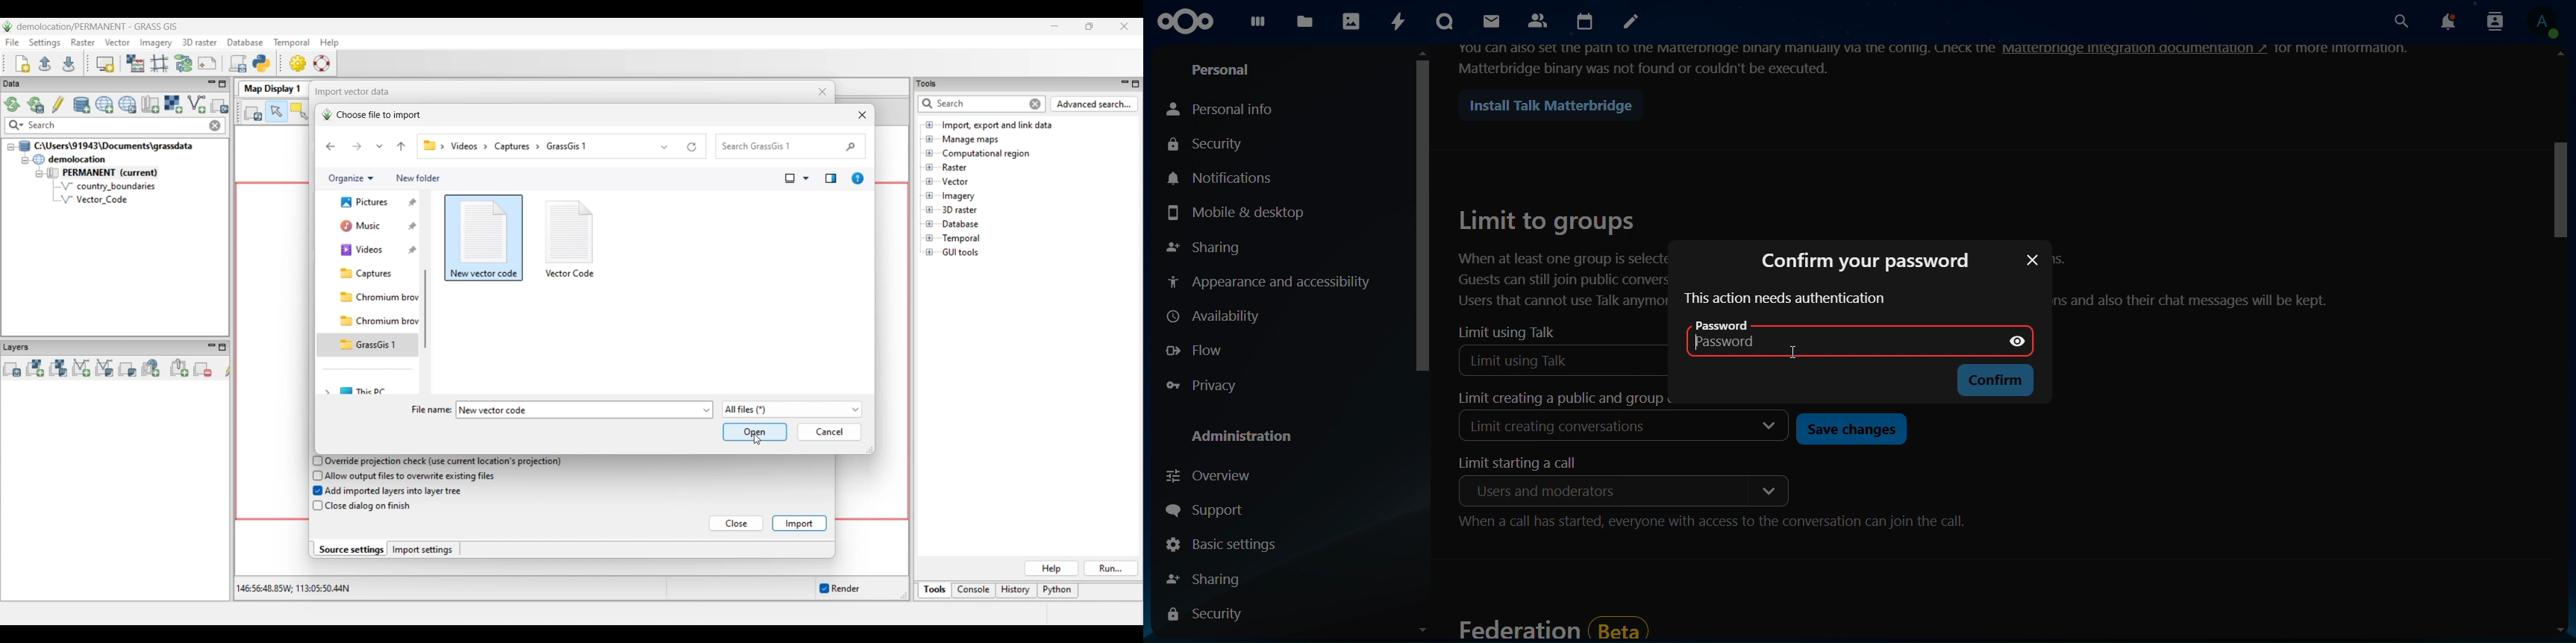 The image size is (2576, 644). What do you see at coordinates (1269, 280) in the screenshot?
I see `appearance and accessibility` at bounding box center [1269, 280].